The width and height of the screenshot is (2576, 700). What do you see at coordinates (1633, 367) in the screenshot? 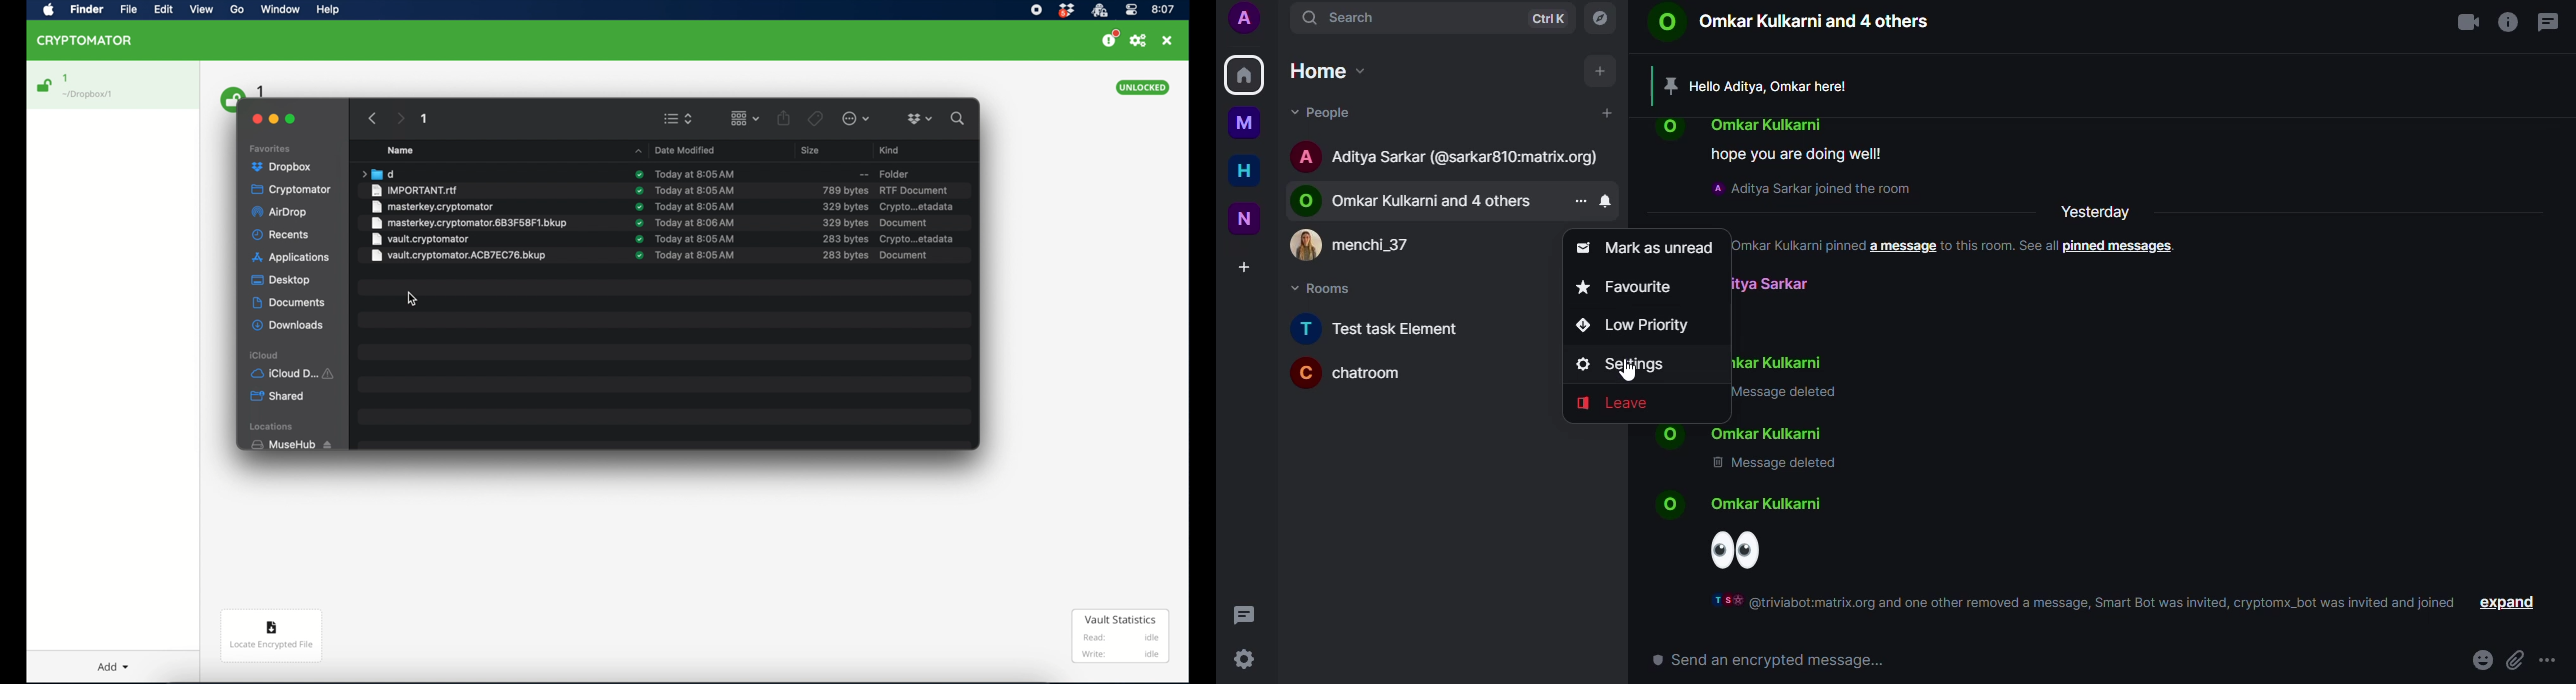
I see `settings` at bounding box center [1633, 367].